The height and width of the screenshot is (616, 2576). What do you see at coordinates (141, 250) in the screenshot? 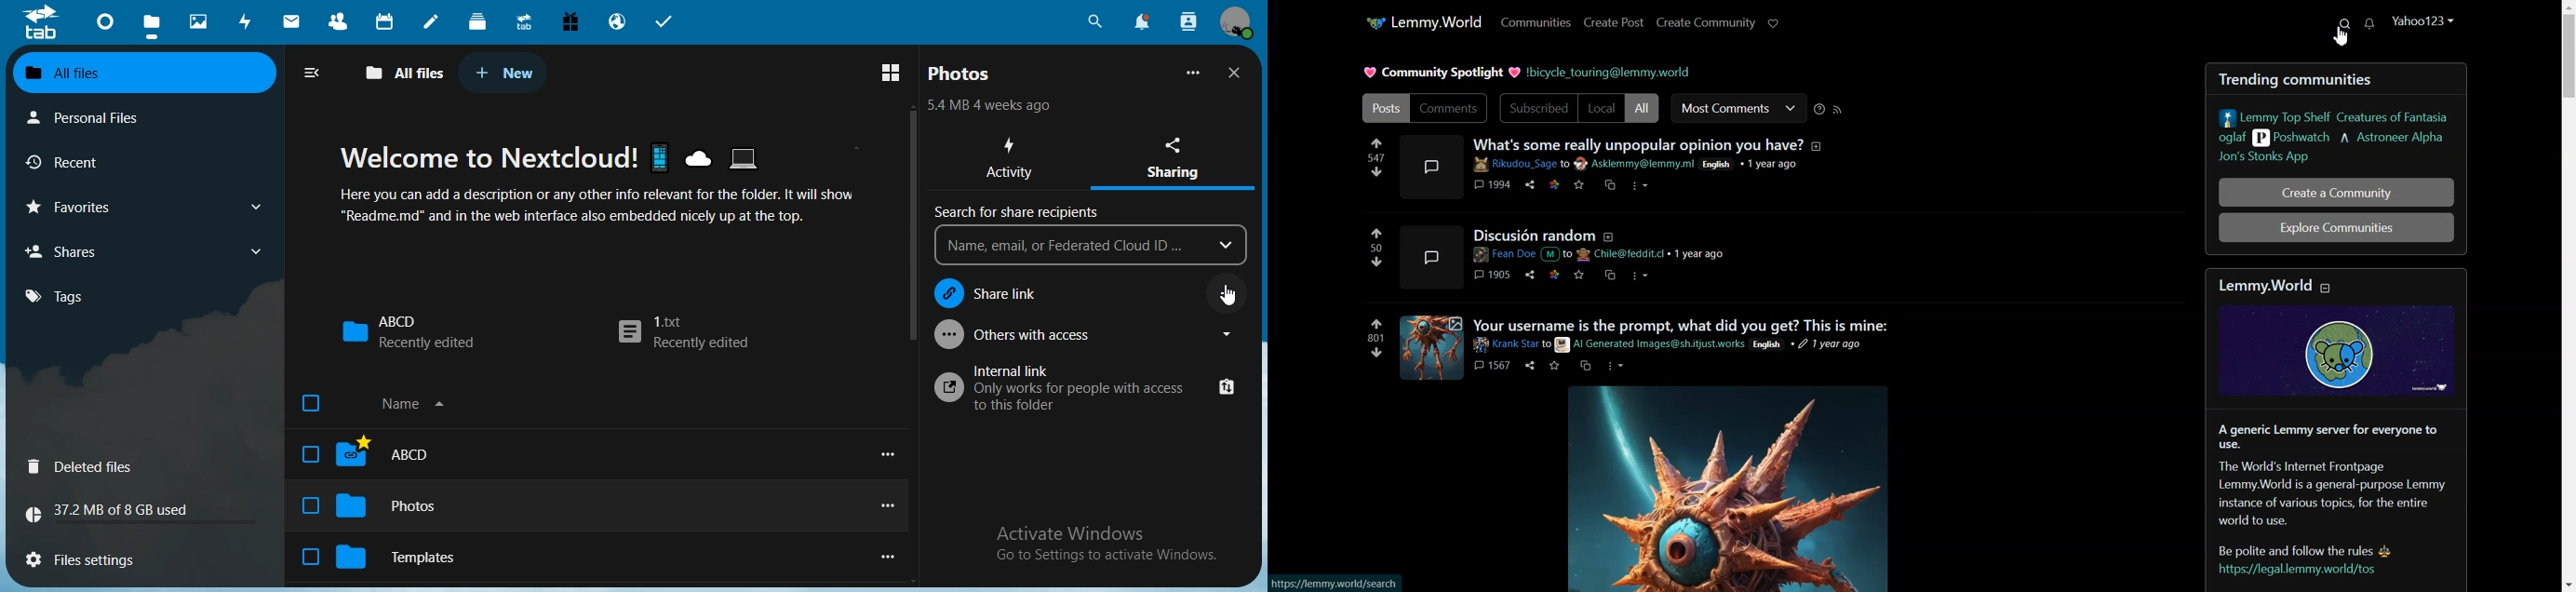
I see `shares` at bounding box center [141, 250].